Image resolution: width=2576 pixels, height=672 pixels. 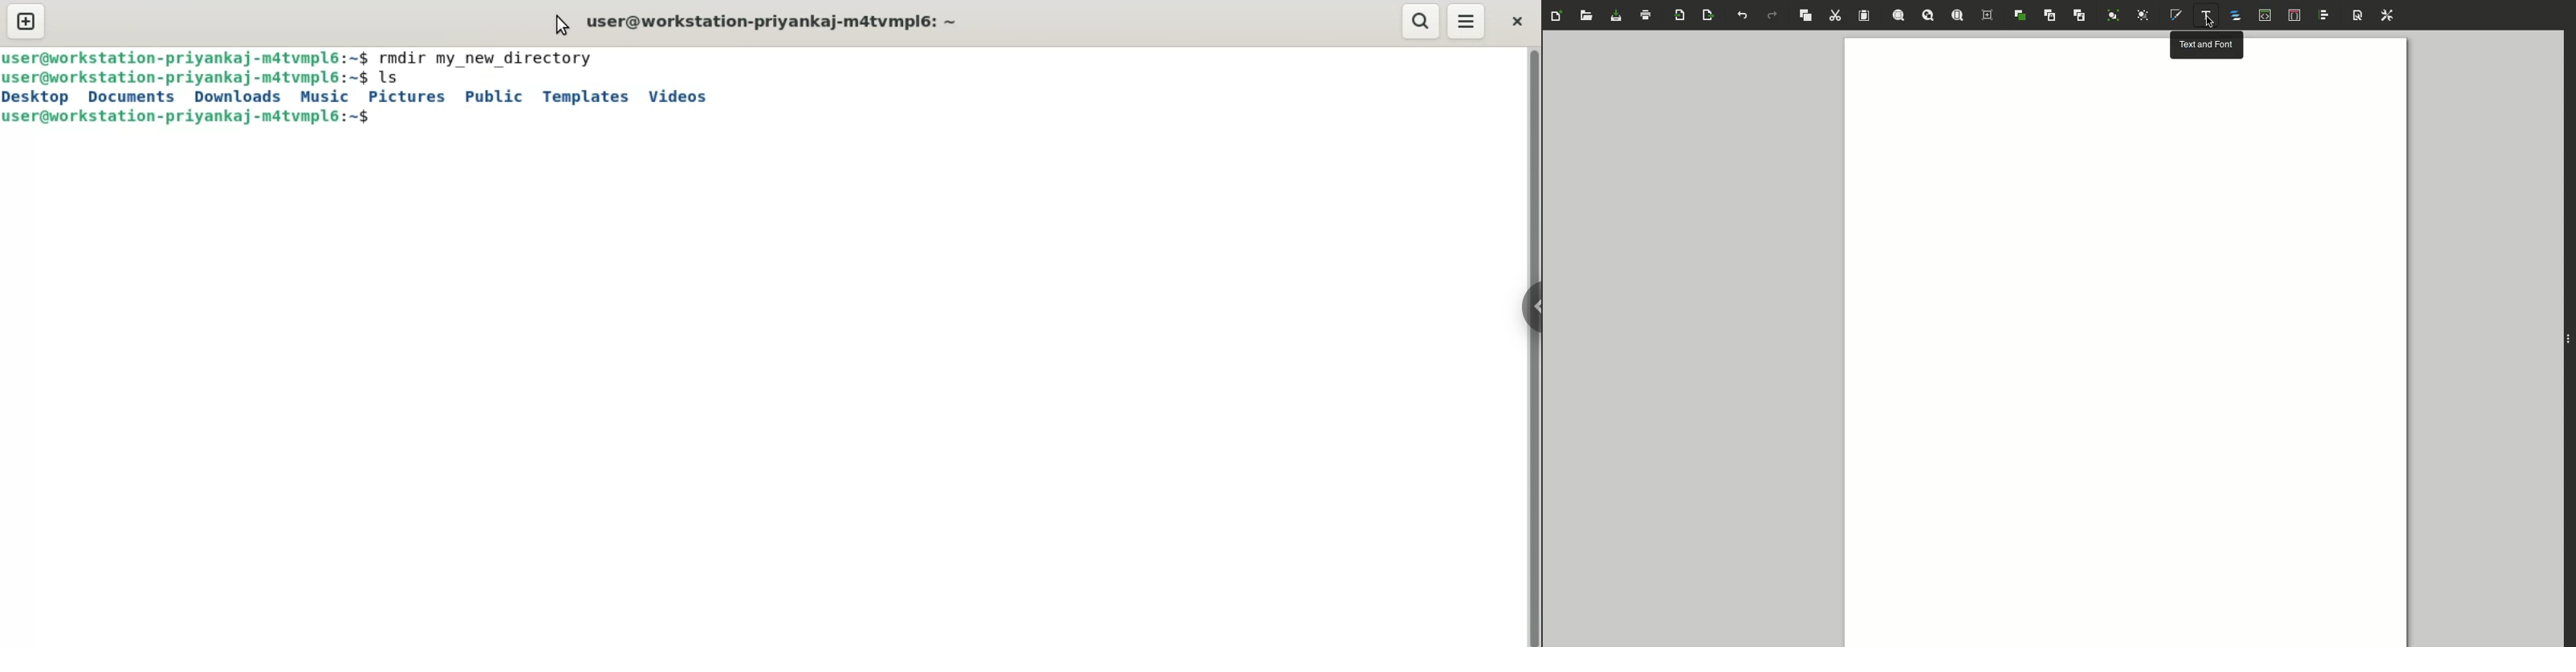 I want to click on Cursor, so click(x=2208, y=24).